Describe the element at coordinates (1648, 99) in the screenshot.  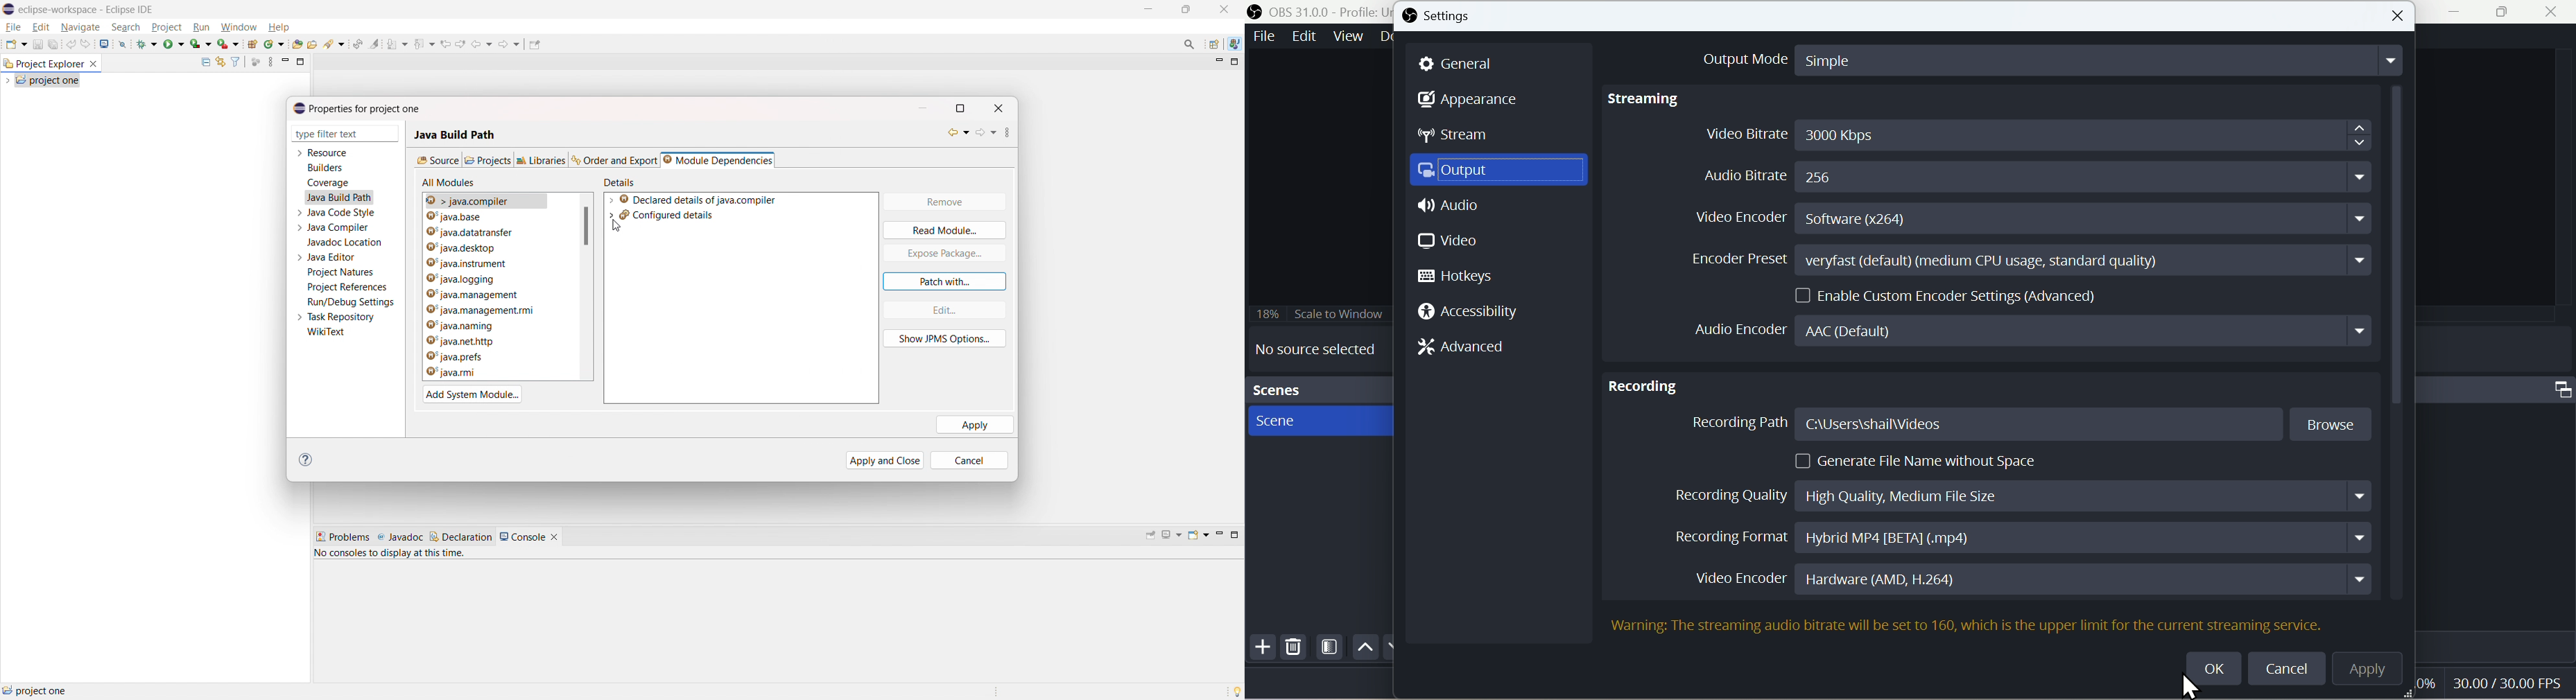
I see `Streaming` at that location.